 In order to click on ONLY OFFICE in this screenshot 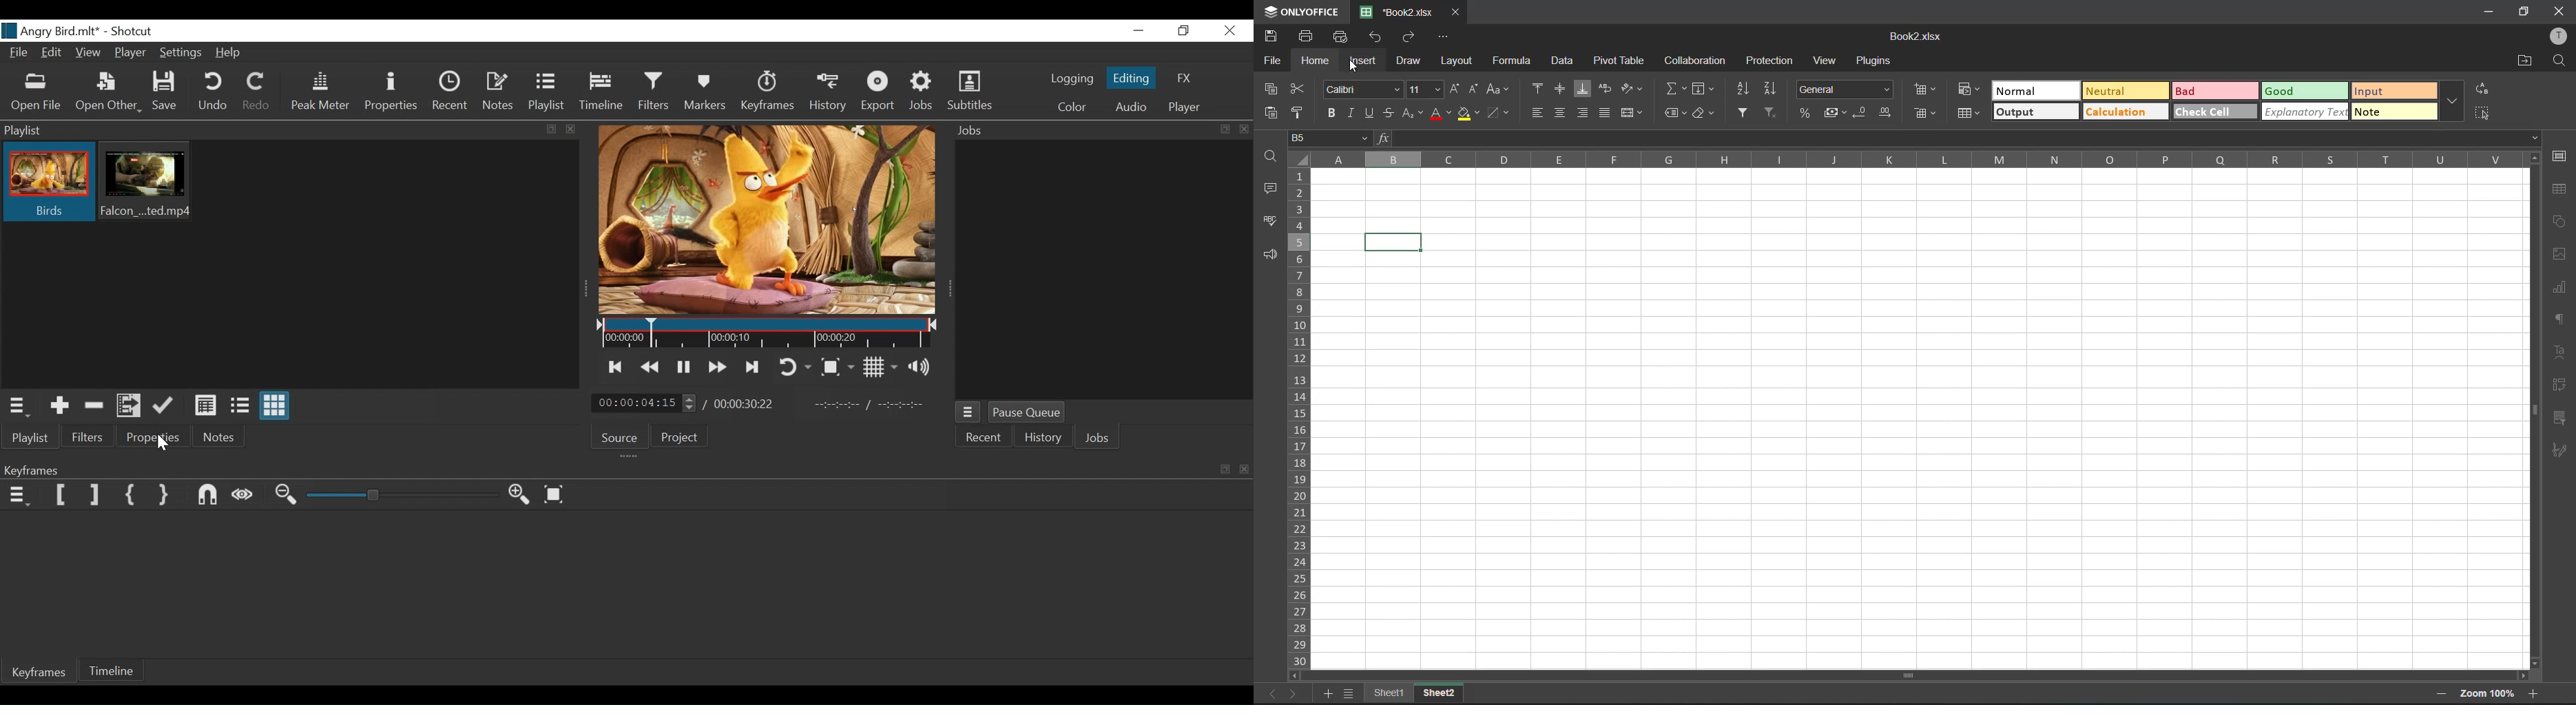, I will do `click(1300, 10)`.